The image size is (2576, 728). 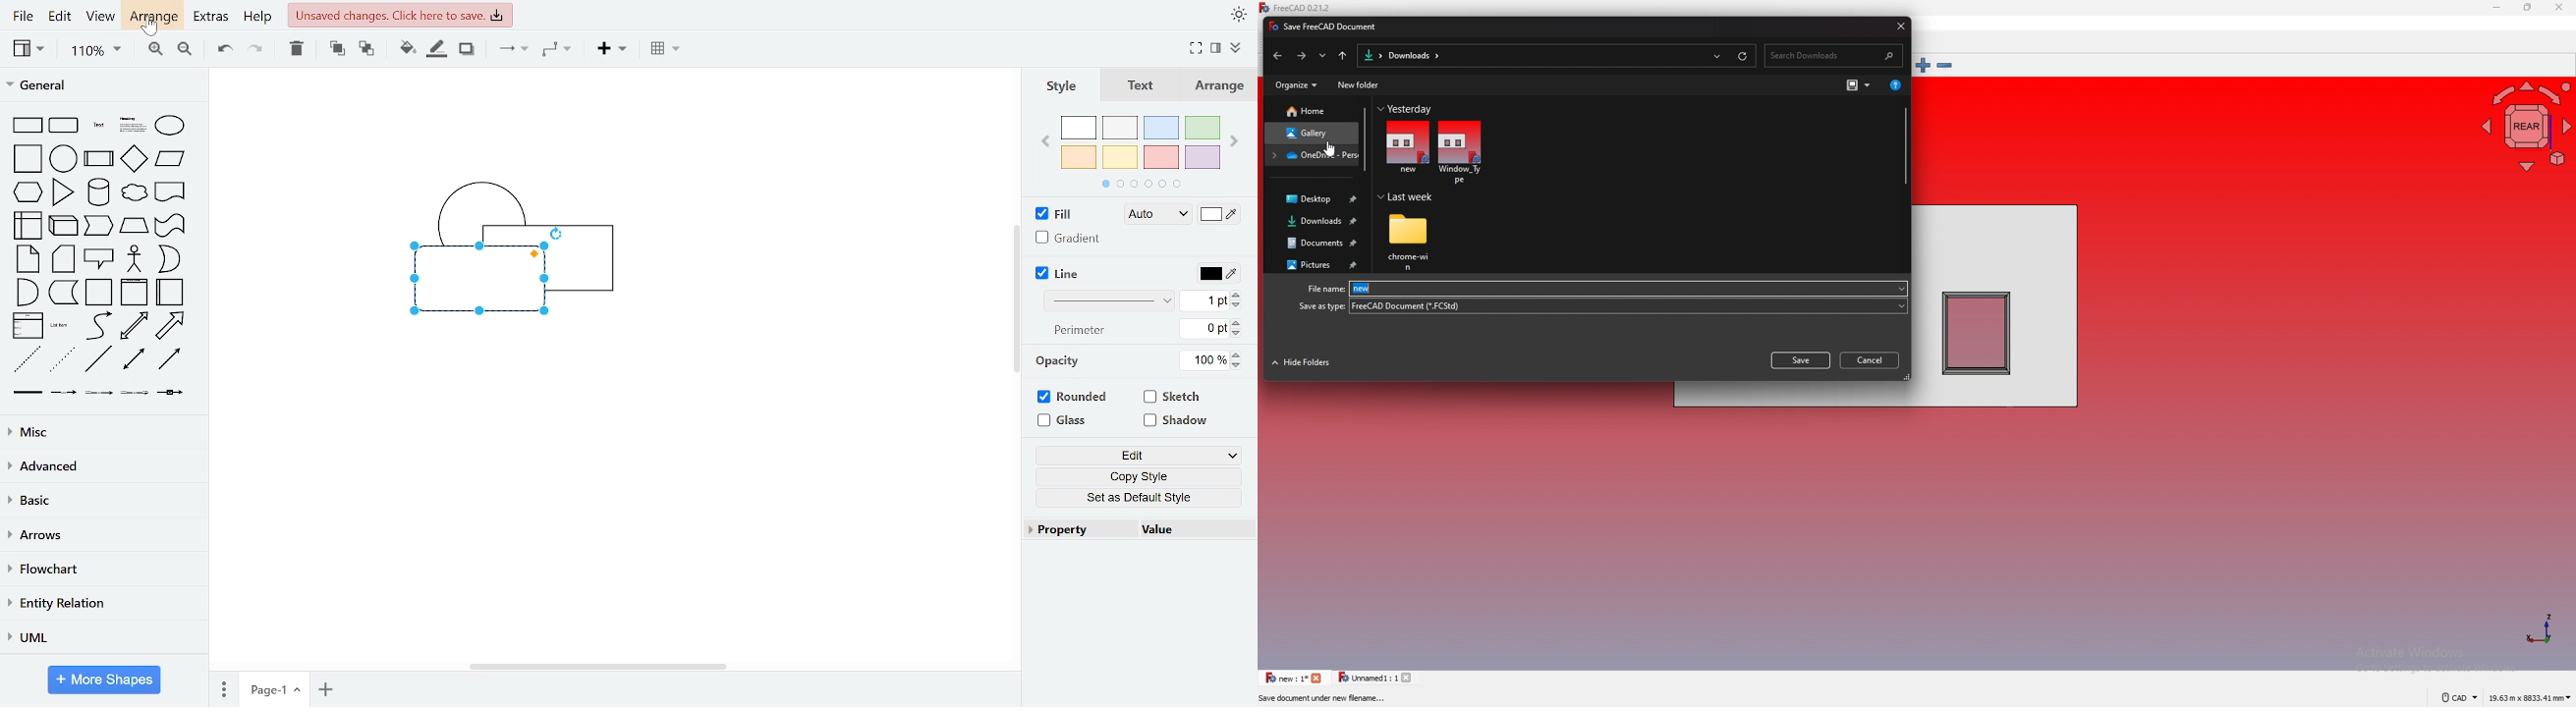 I want to click on 1pt, so click(x=1204, y=300).